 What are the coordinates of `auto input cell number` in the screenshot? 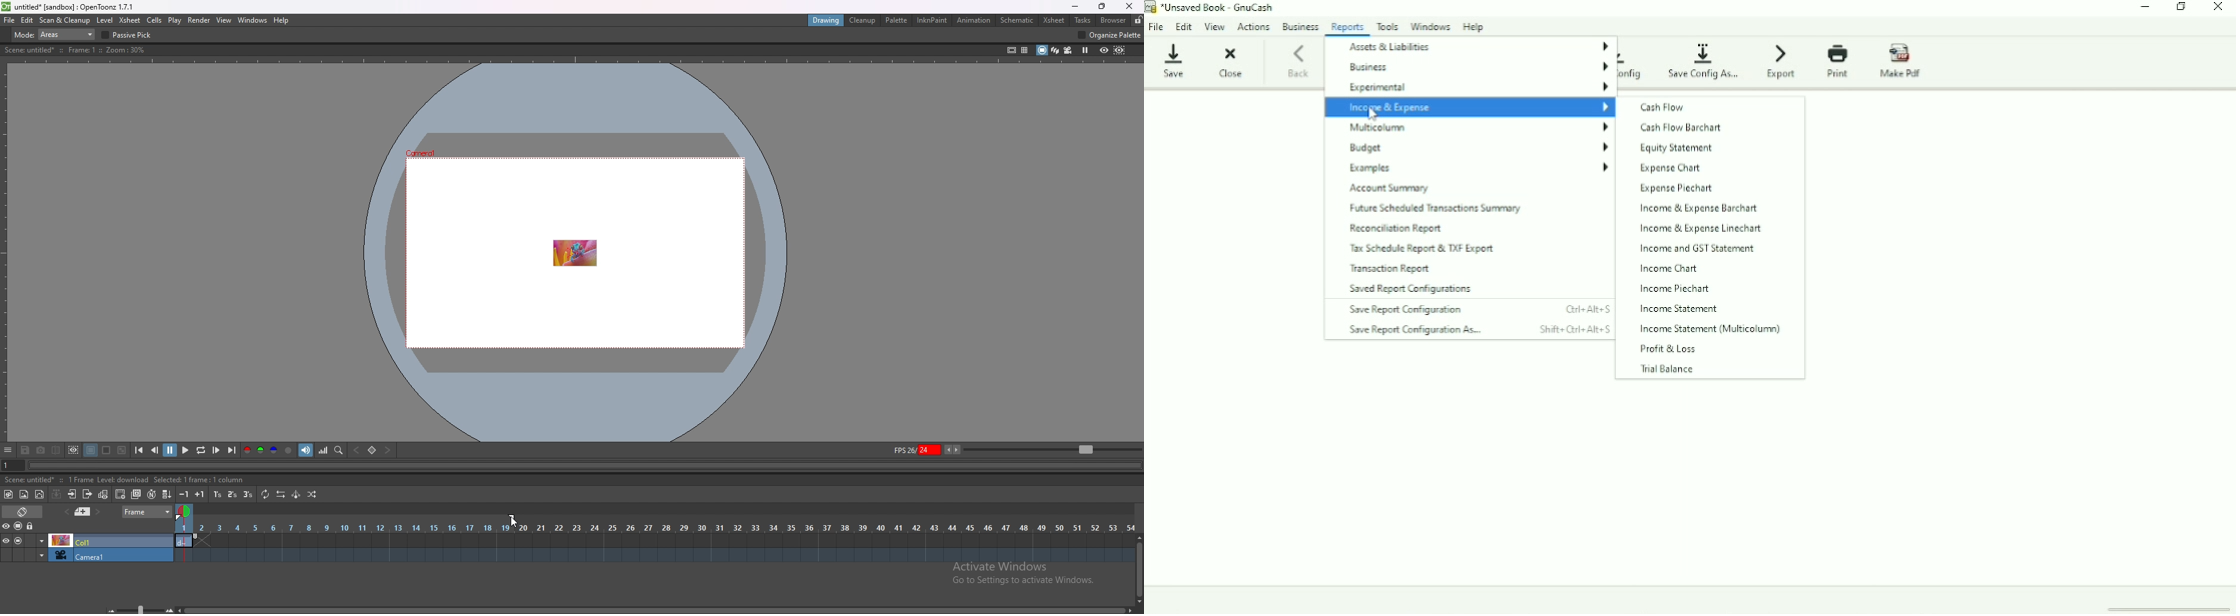 It's located at (151, 494).